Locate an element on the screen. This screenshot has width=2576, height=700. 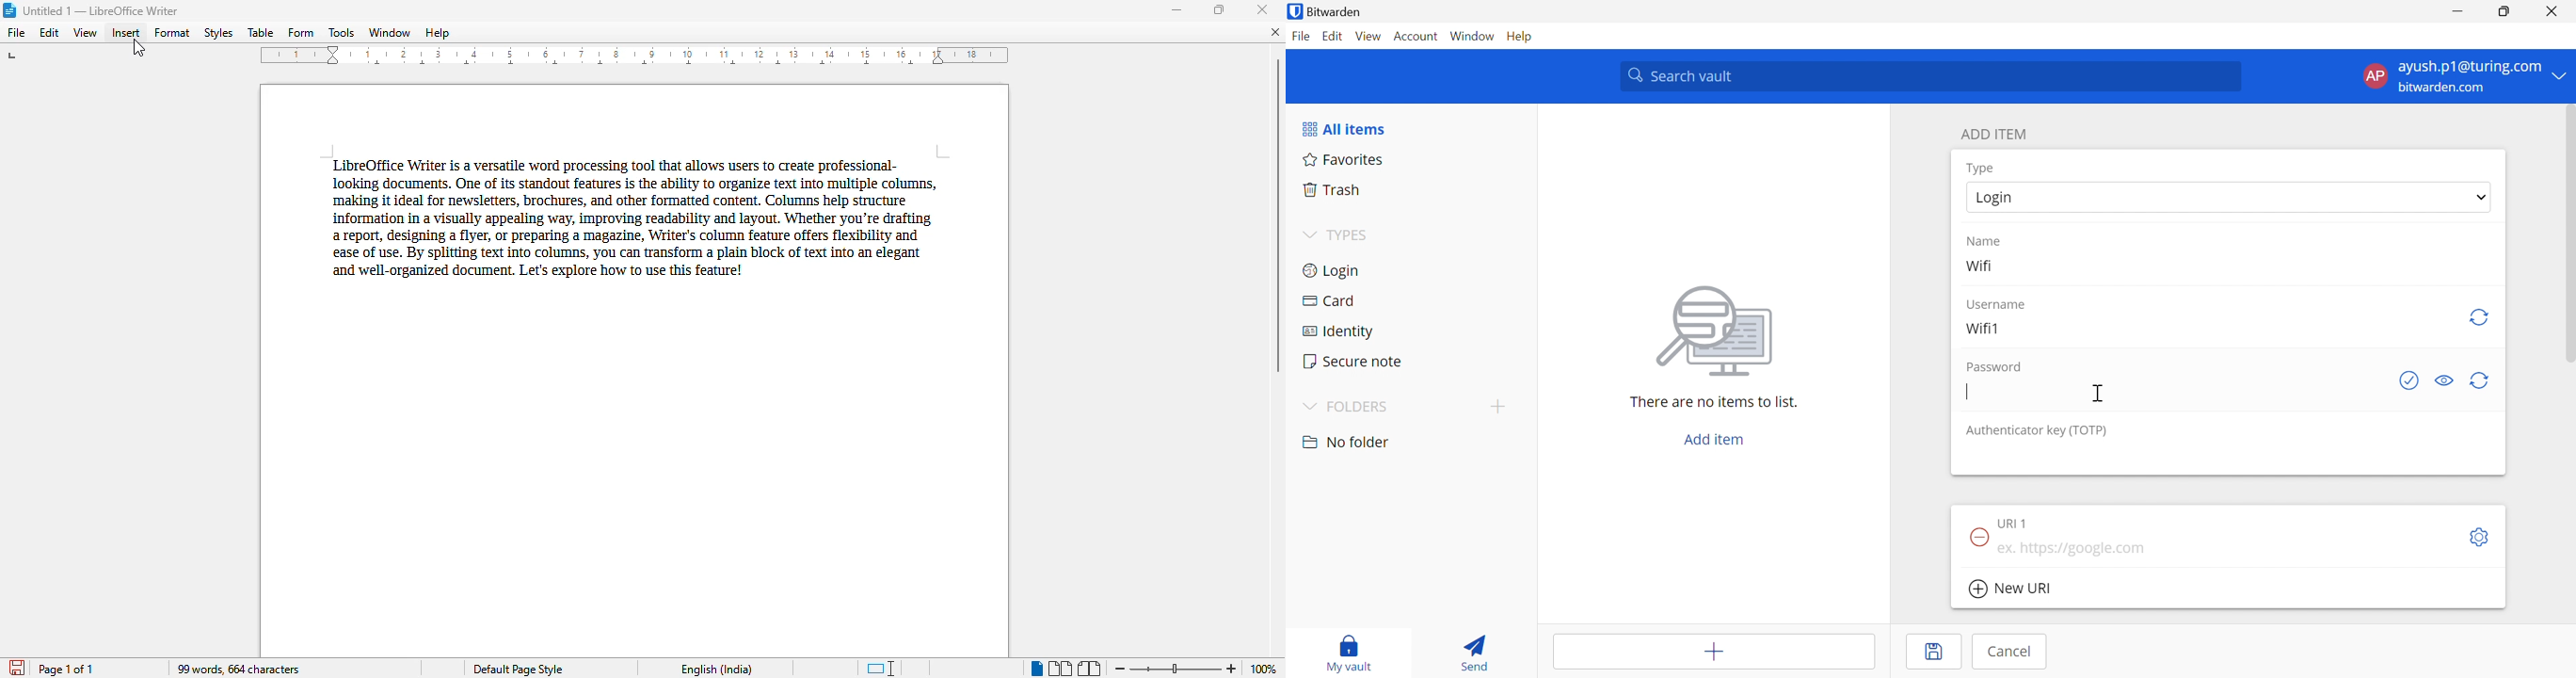
Toggle visibility is located at coordinates (2446, 381).